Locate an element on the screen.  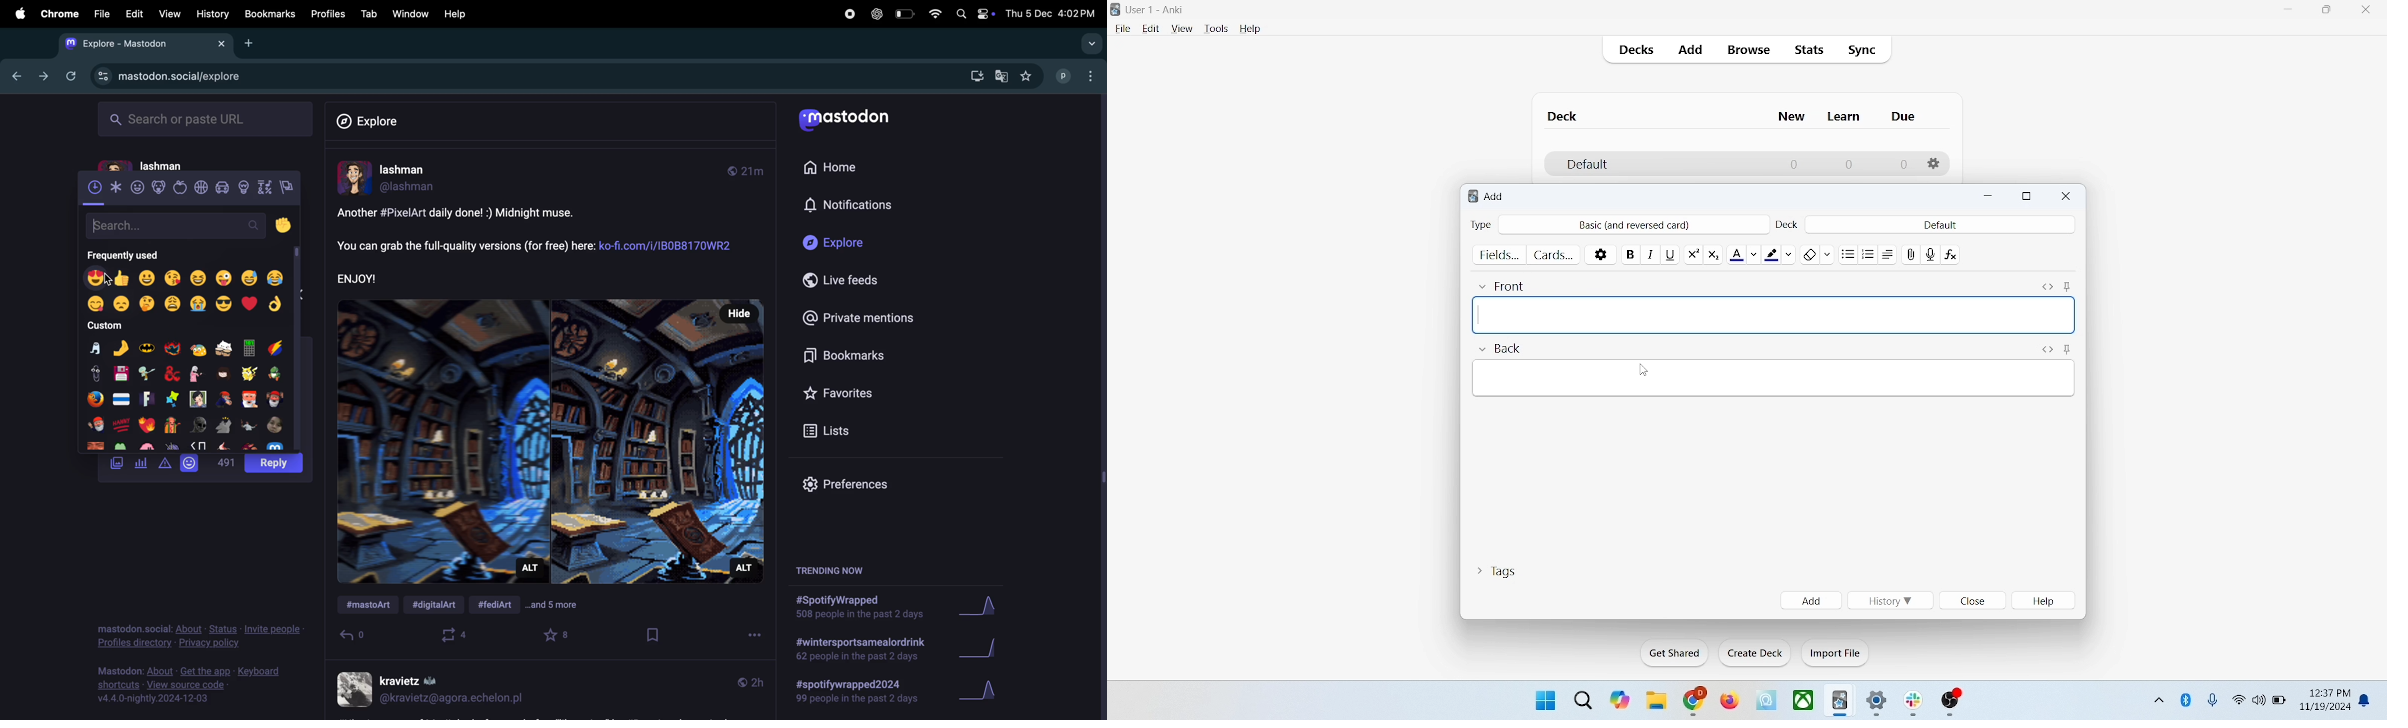
record audio is located at coordinates (1931, 254).